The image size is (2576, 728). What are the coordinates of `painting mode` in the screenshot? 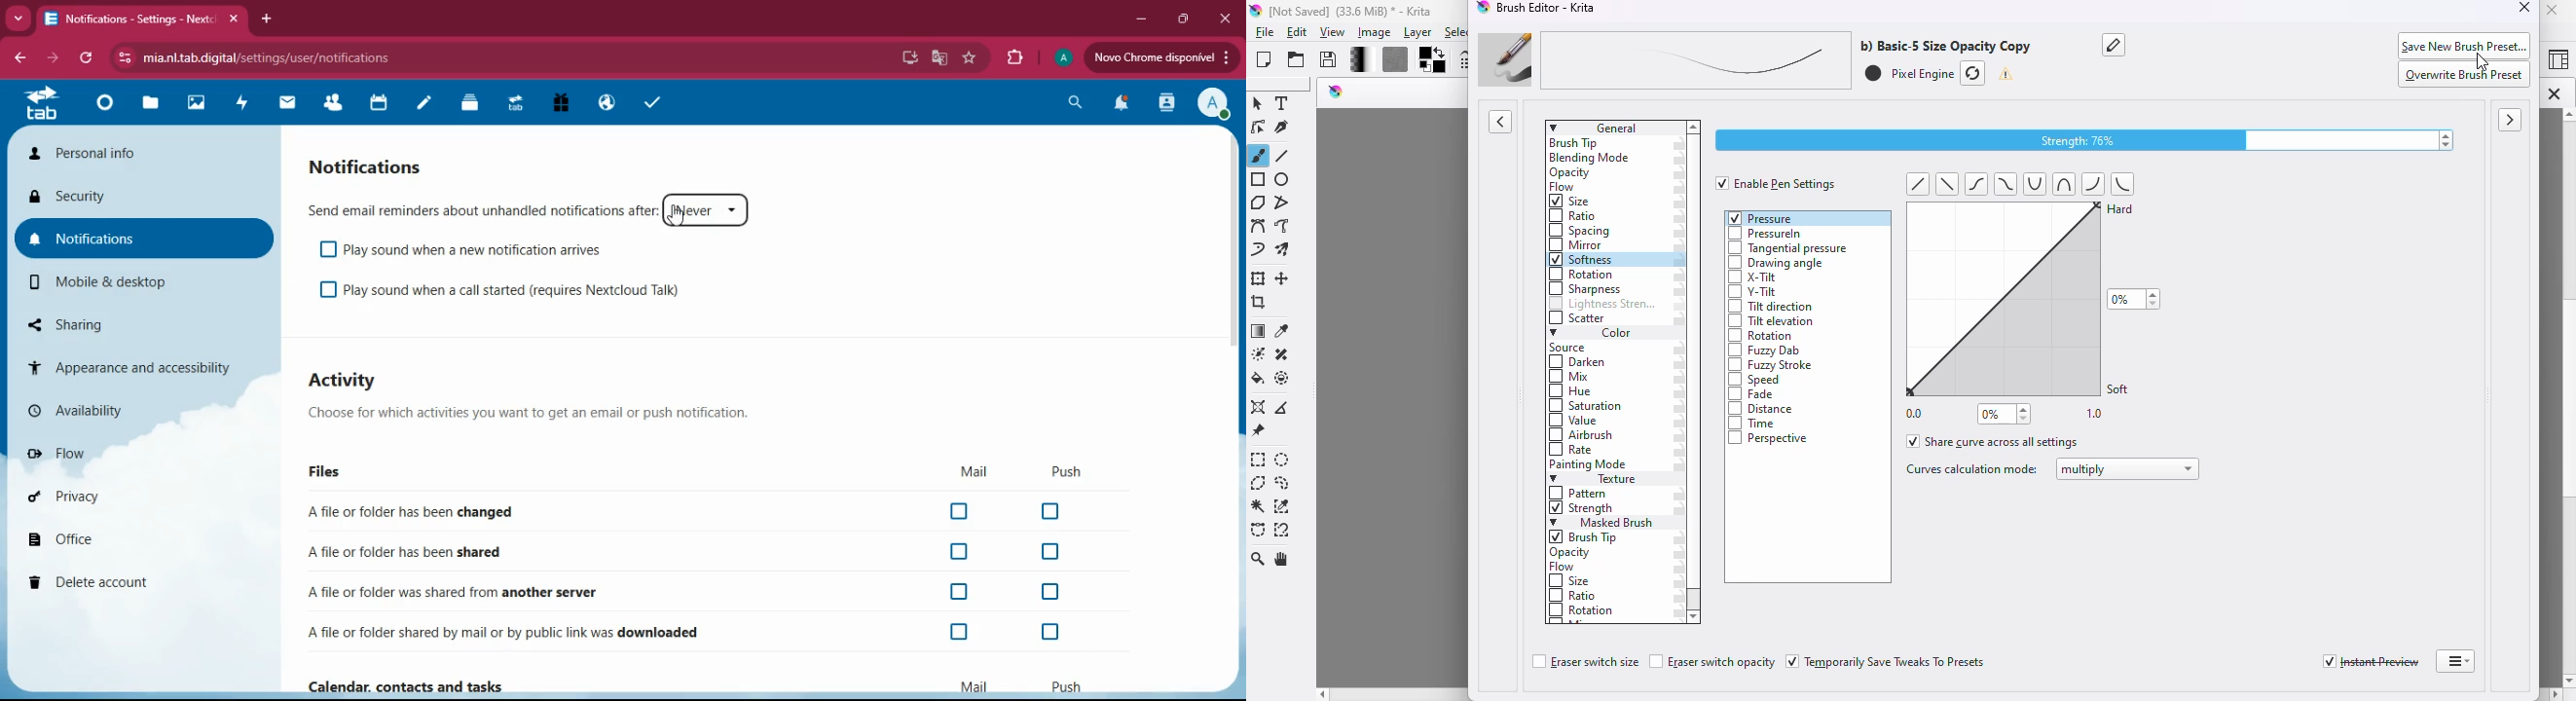 It's located at (1590, 465).